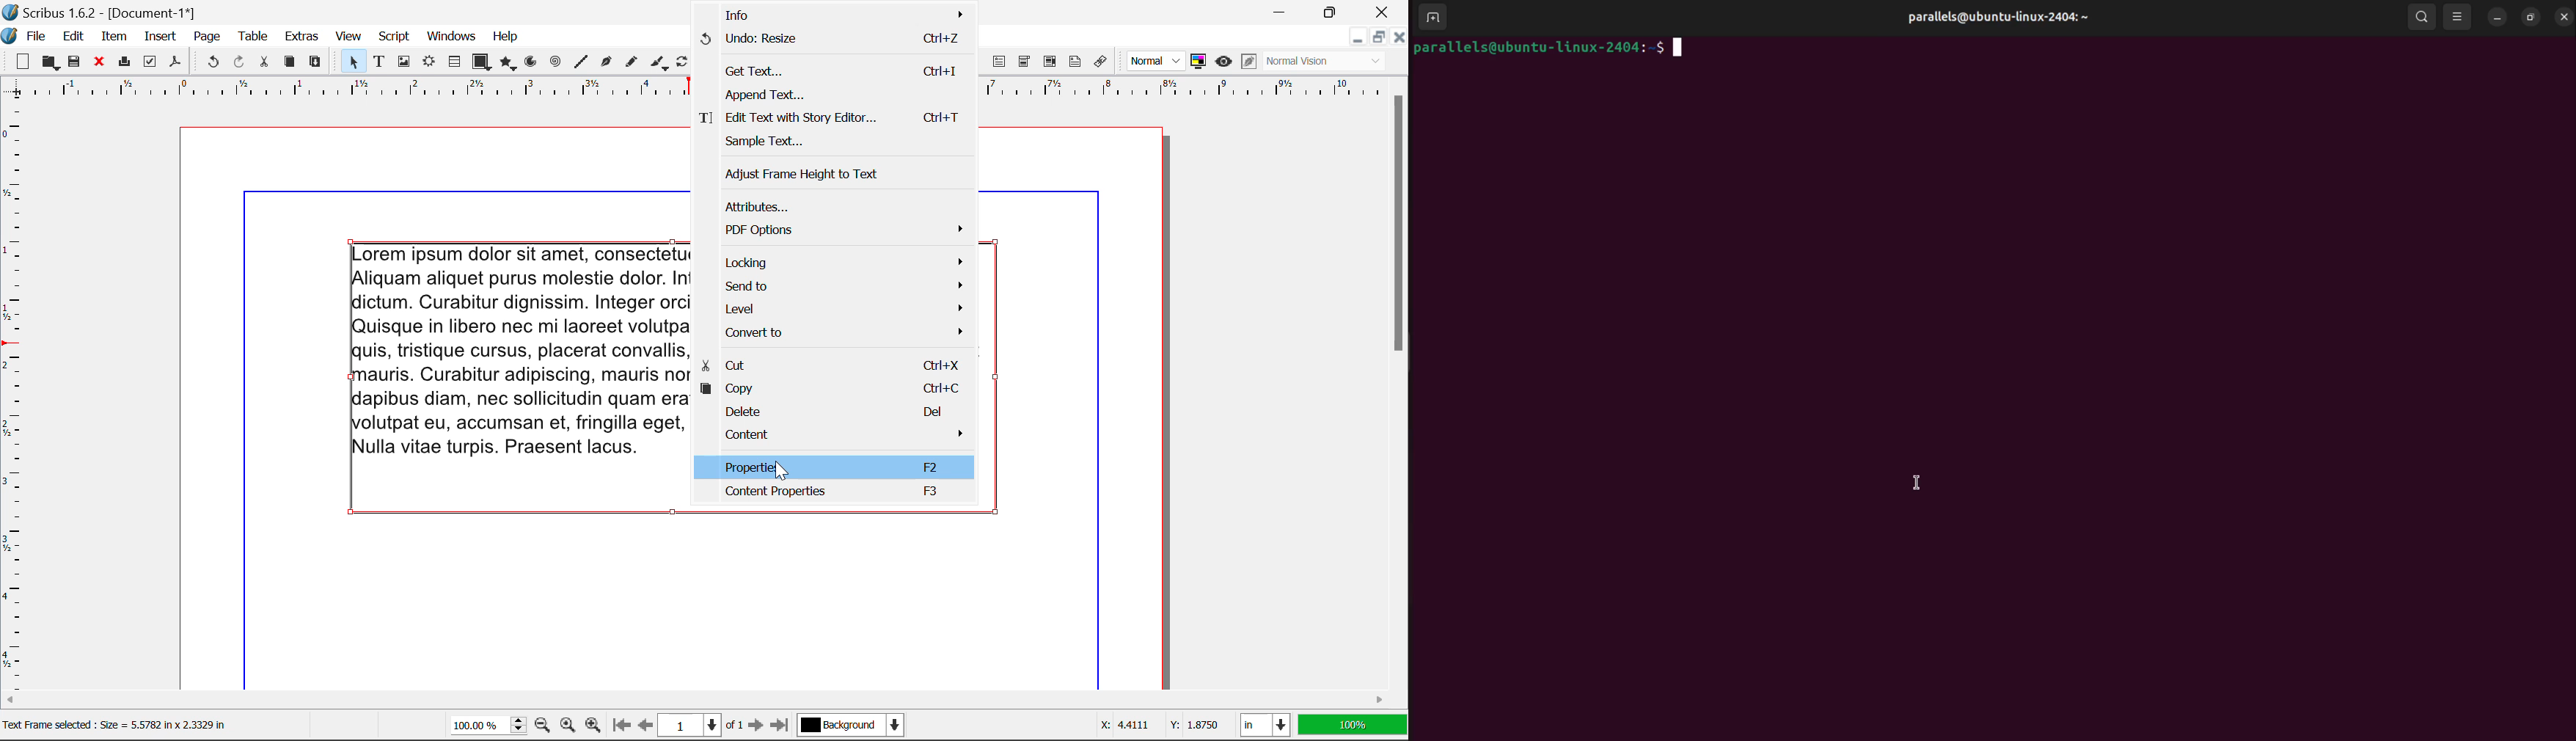  What do you see at coordinates (1399, 383) in the screenshot?
I see `Scroll Bar` at bounding box center [1399, 383].